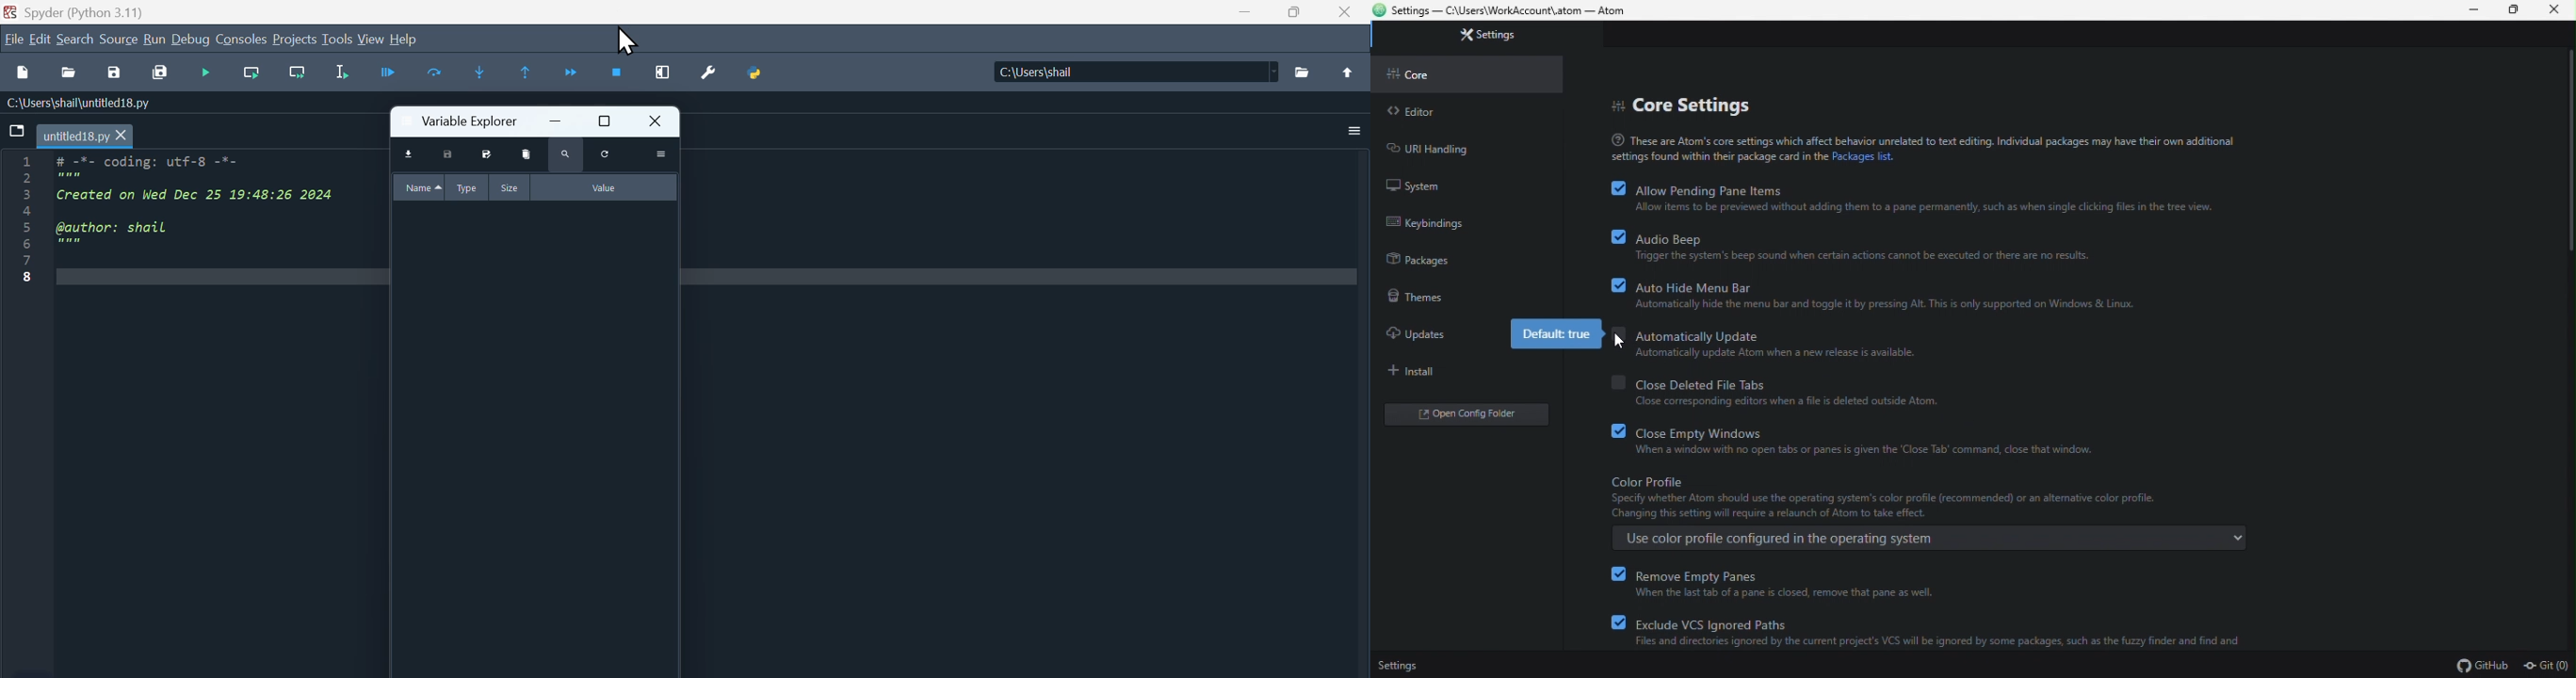 The width and height of the screenshot is (2576, 700). I want to click on size, so click(513, 188).